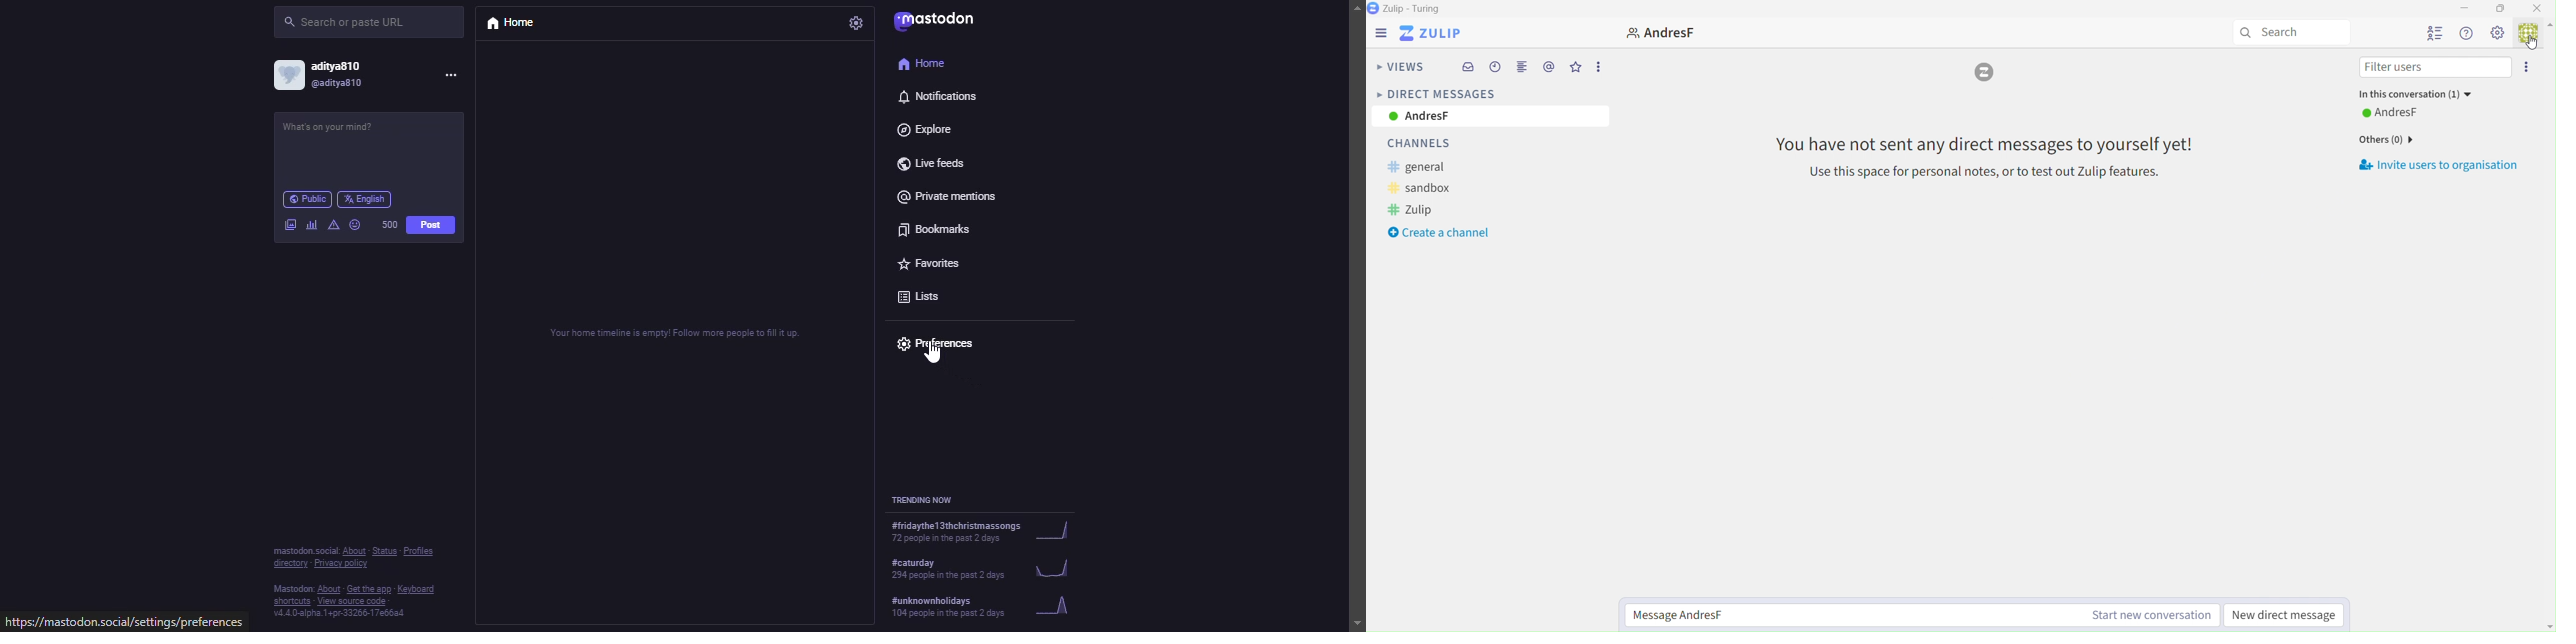 This screenshot has width=2576, height=644. Describe the element at coordinates (289, 227) in the screenshot. I see `image` at that location.